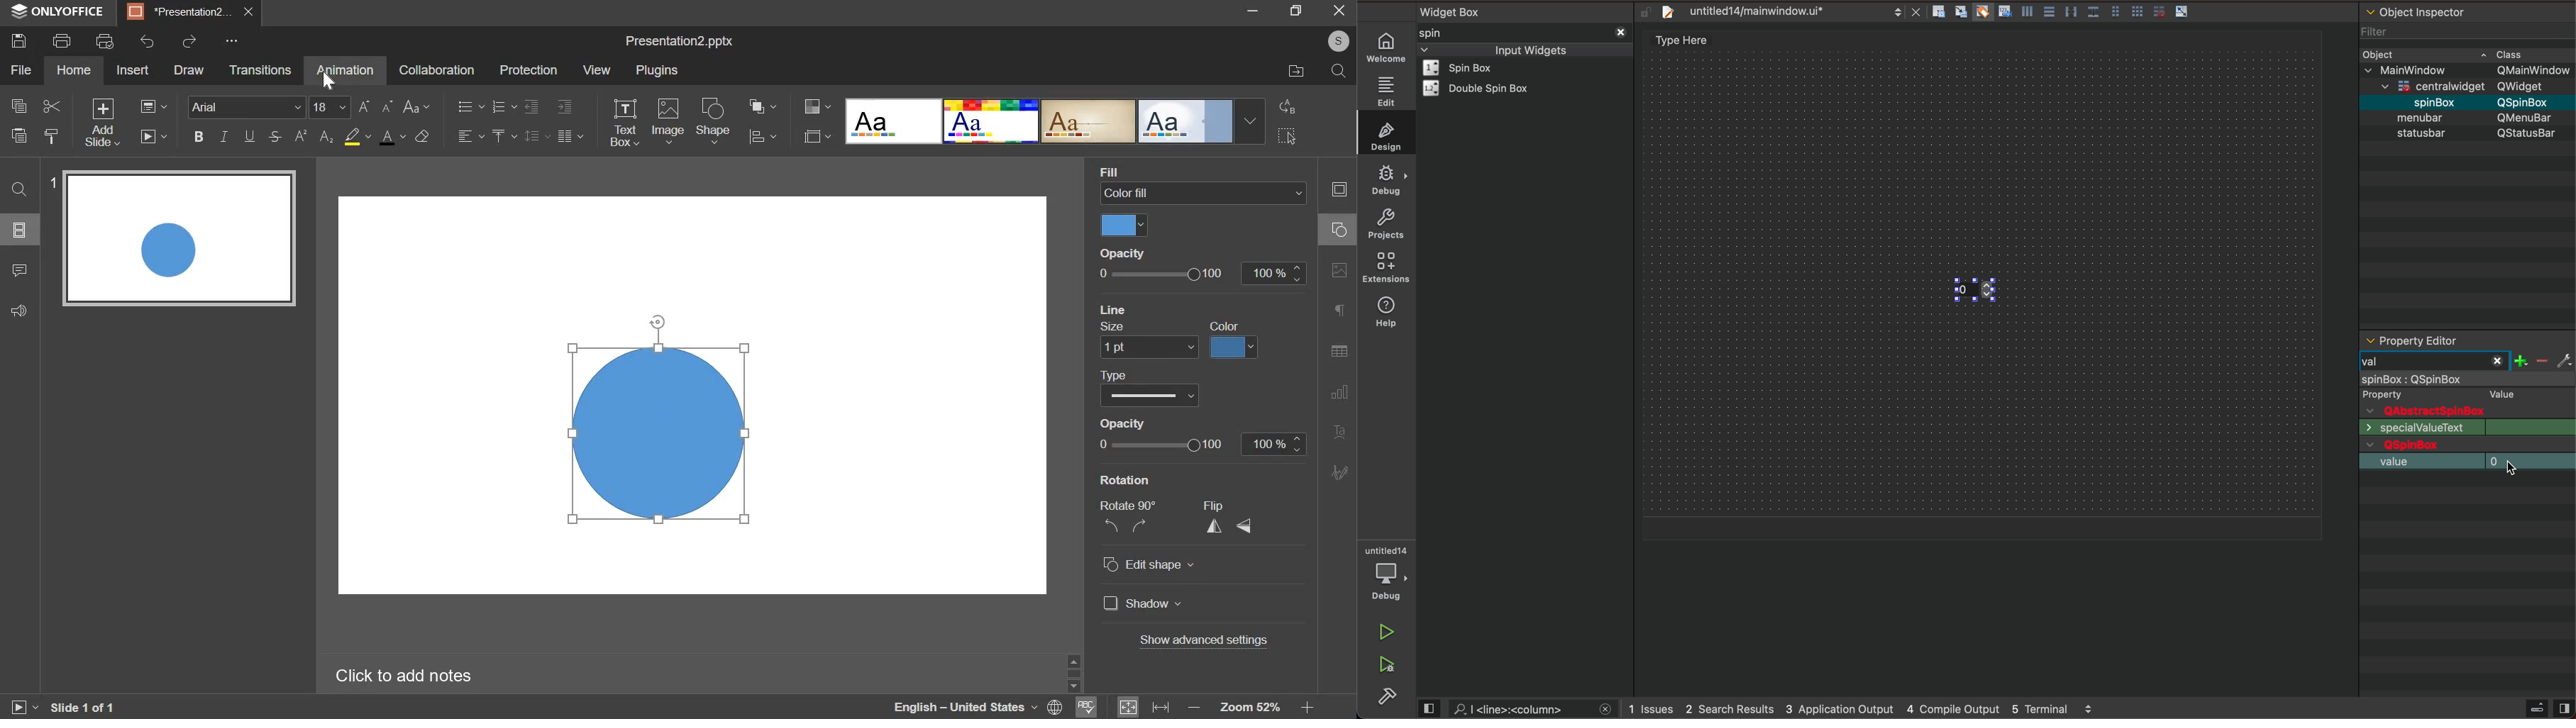 The height and width of the screenshot is (728, 2576). I want to click on play, so click(18, 706).